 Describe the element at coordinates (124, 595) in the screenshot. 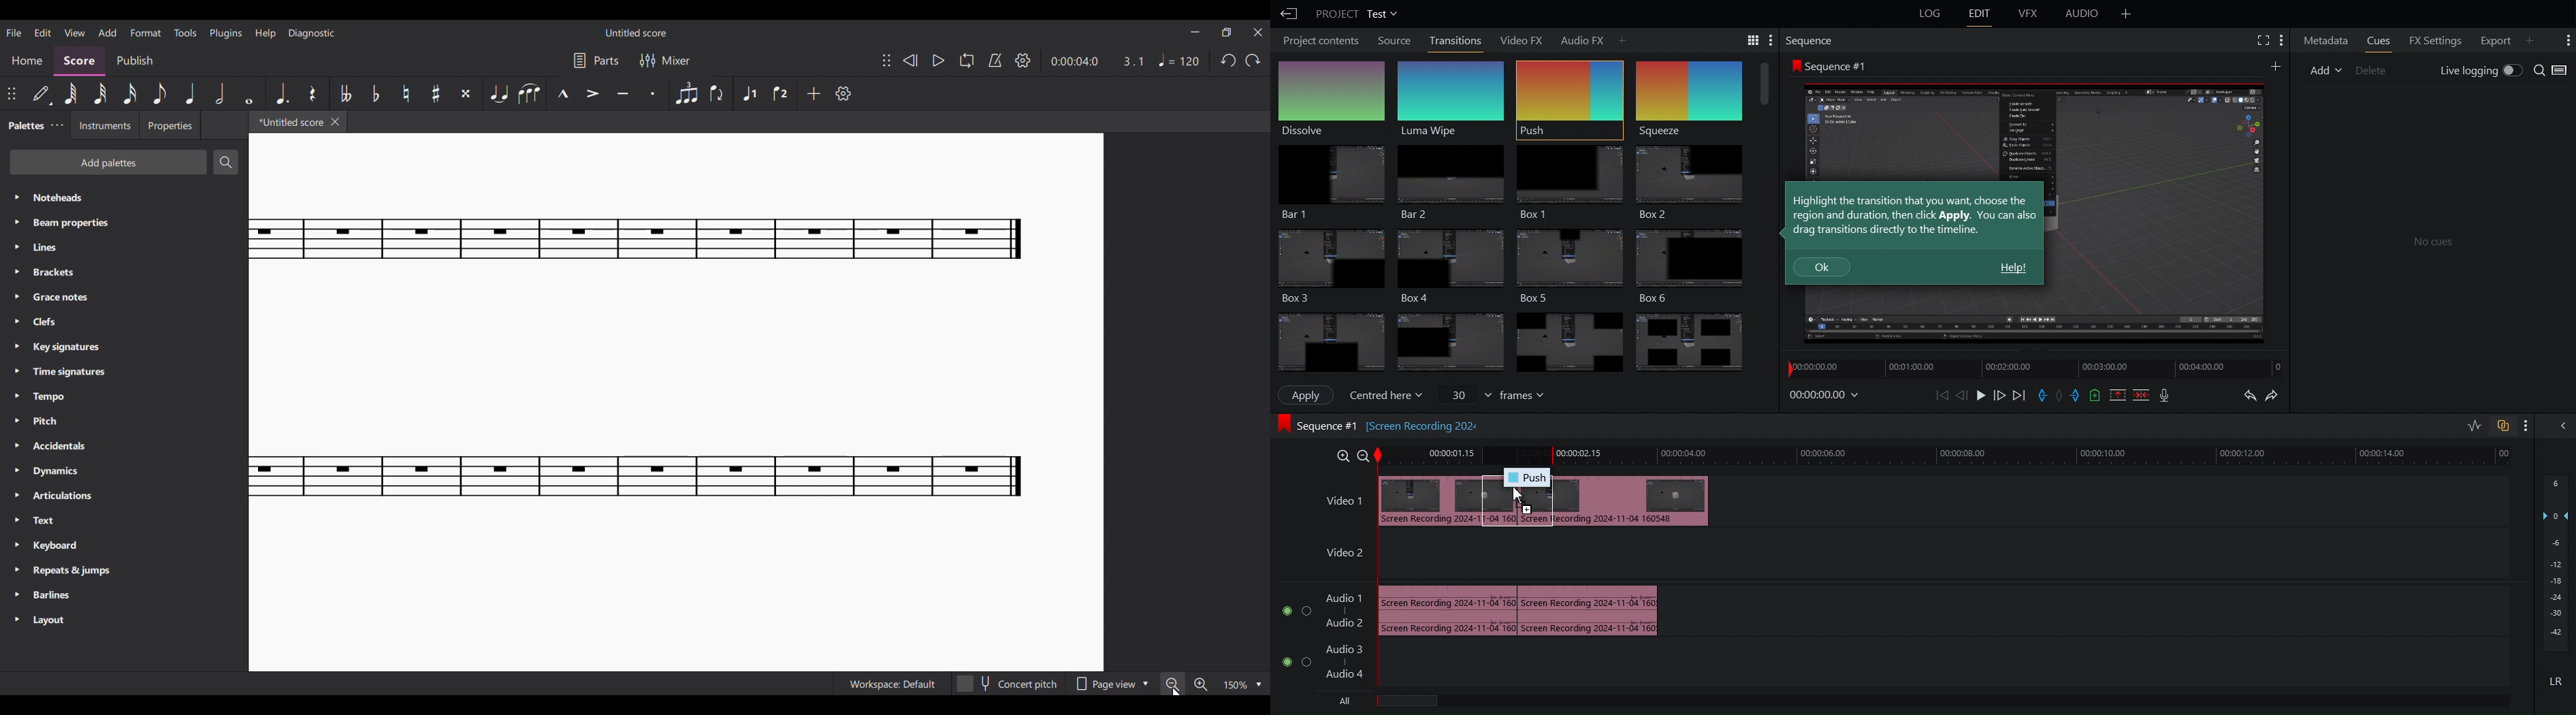

I see `Barlines` at that location.